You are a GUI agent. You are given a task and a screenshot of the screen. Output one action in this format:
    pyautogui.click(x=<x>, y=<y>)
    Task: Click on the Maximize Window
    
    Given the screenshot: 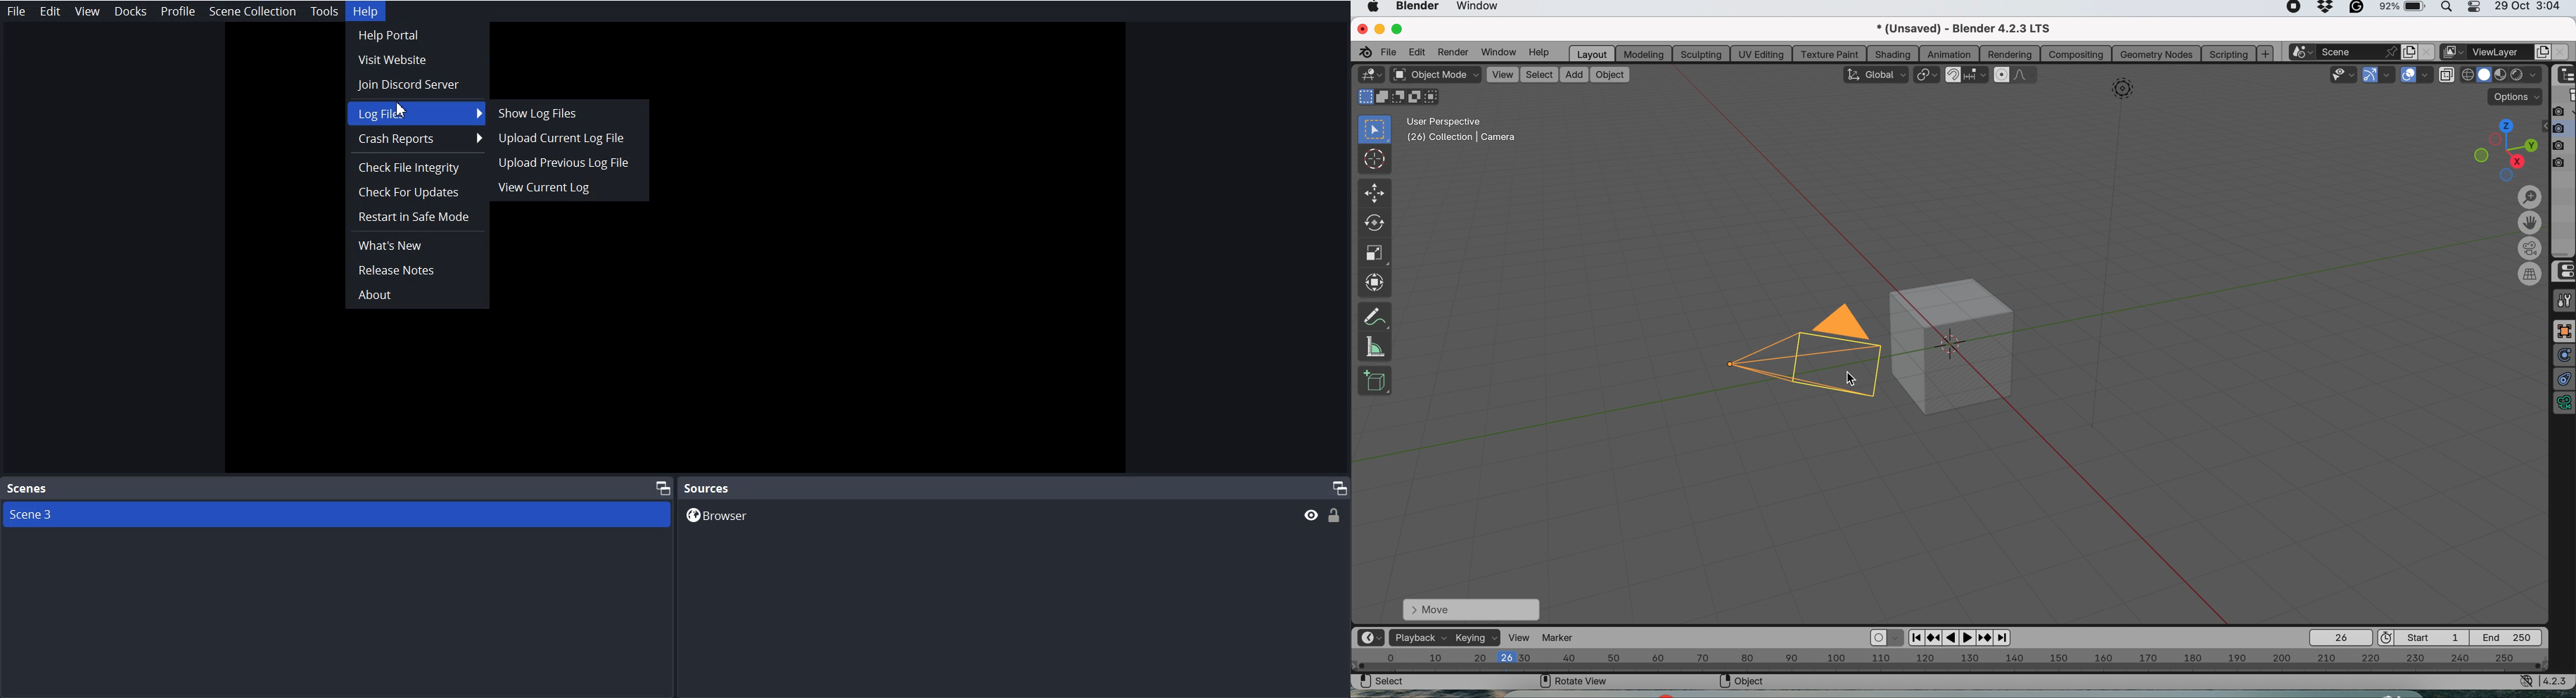 What is the action you would take?
    pyautogui.click(x=656, y=488)
    